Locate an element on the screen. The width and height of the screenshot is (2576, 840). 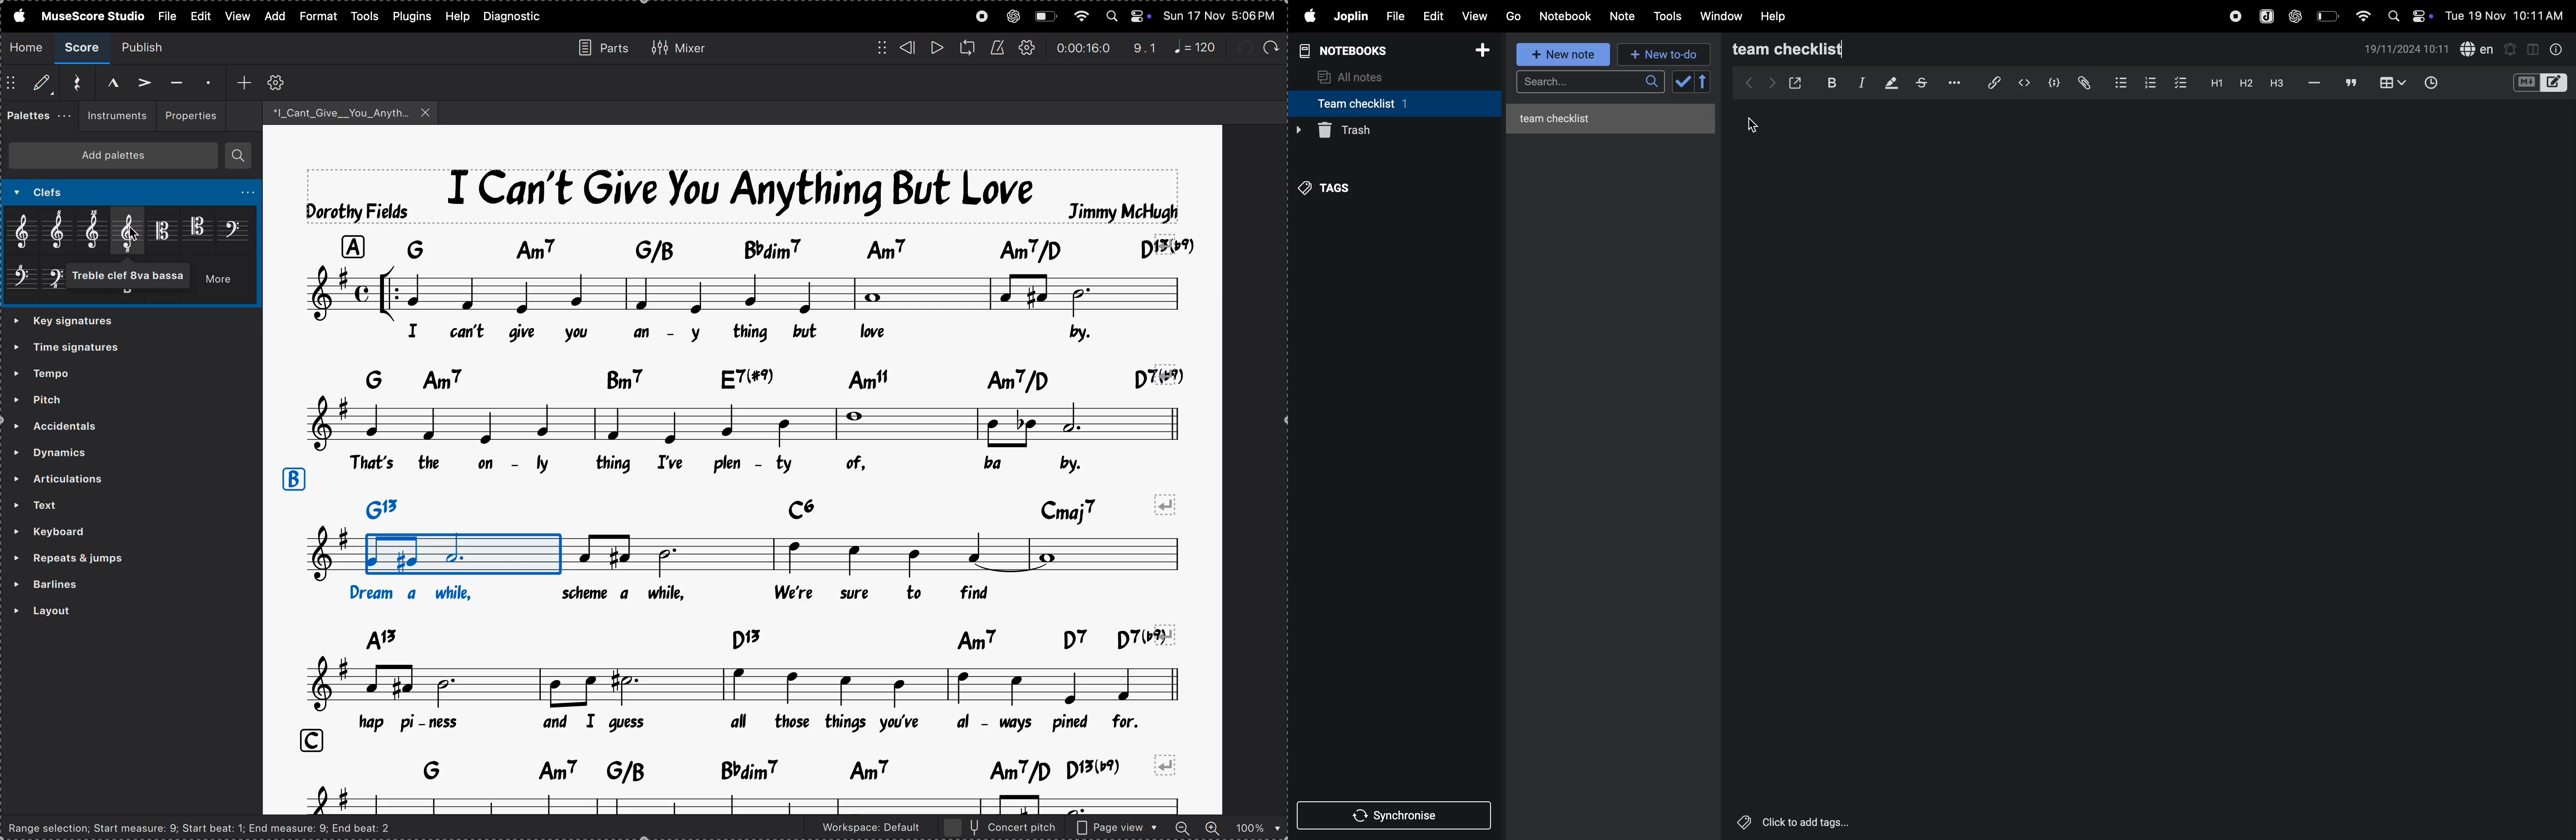
treble clef 8 alta is located at coordinates (62, 230).